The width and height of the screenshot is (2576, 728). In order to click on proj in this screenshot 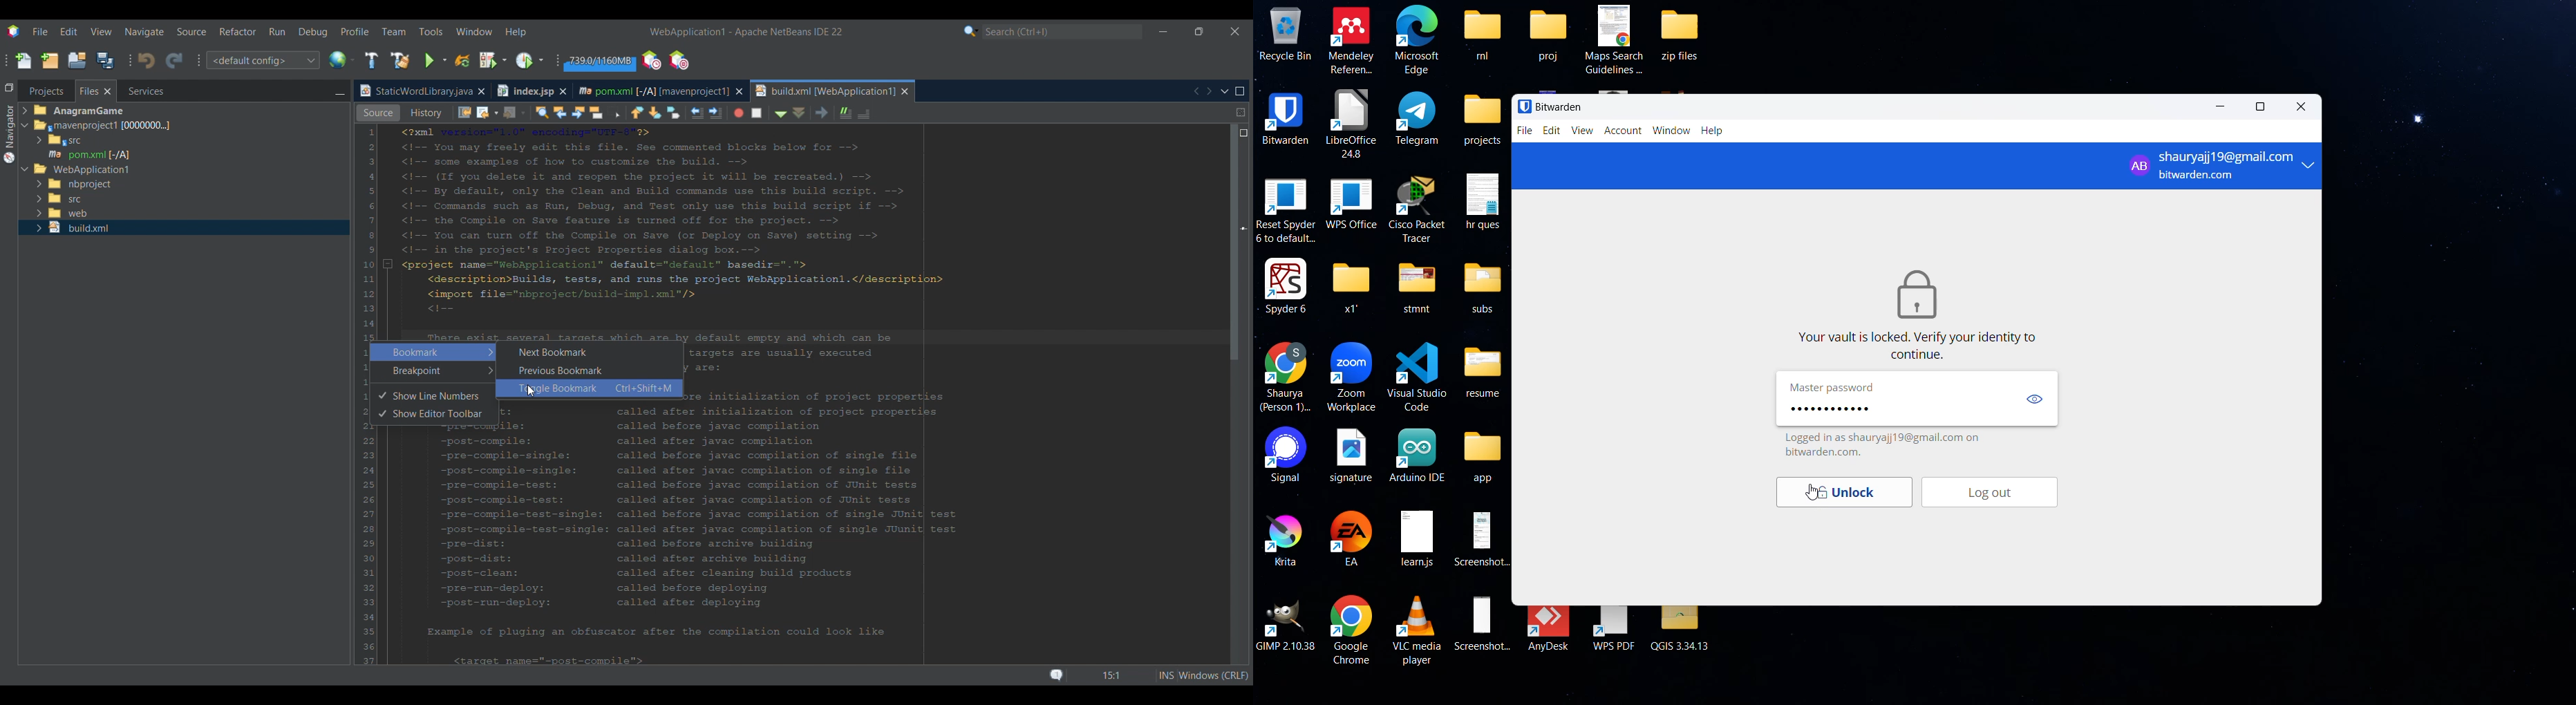, I will do `click(1548, 33)`.